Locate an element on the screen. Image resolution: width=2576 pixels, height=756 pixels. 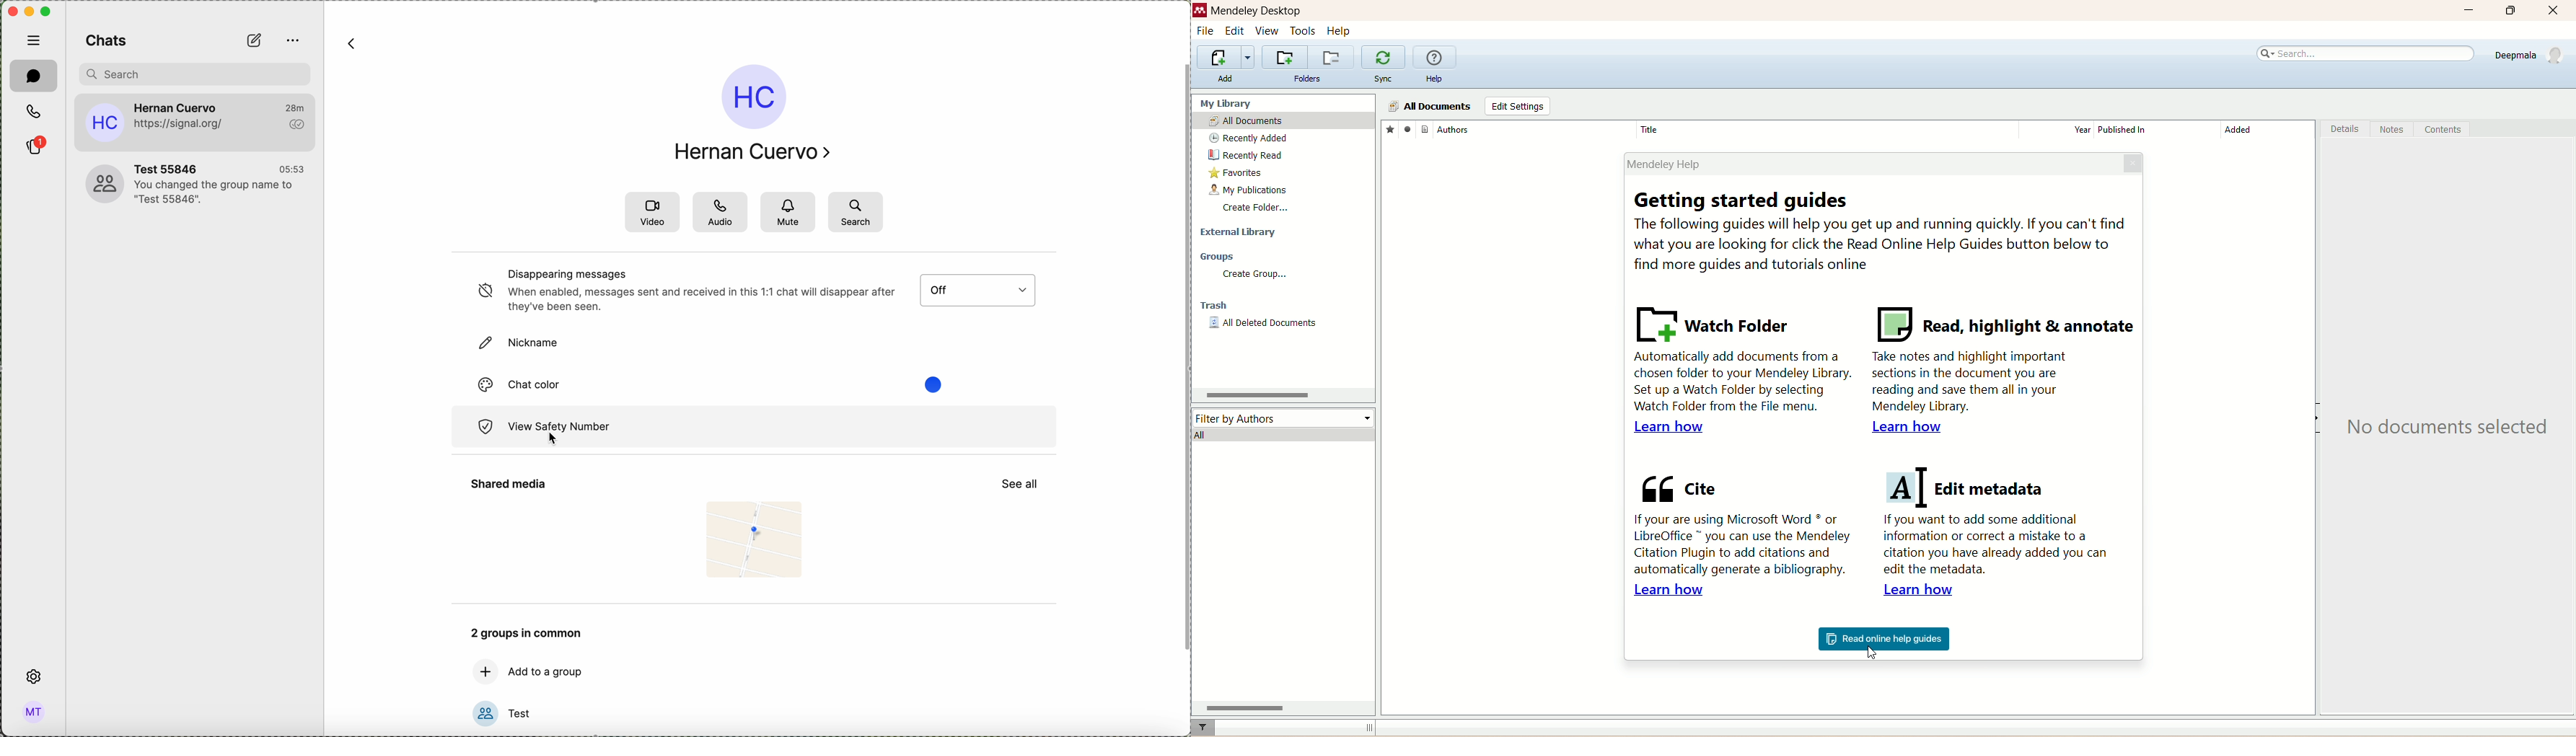
profile  is located at coordinates (97, 183).